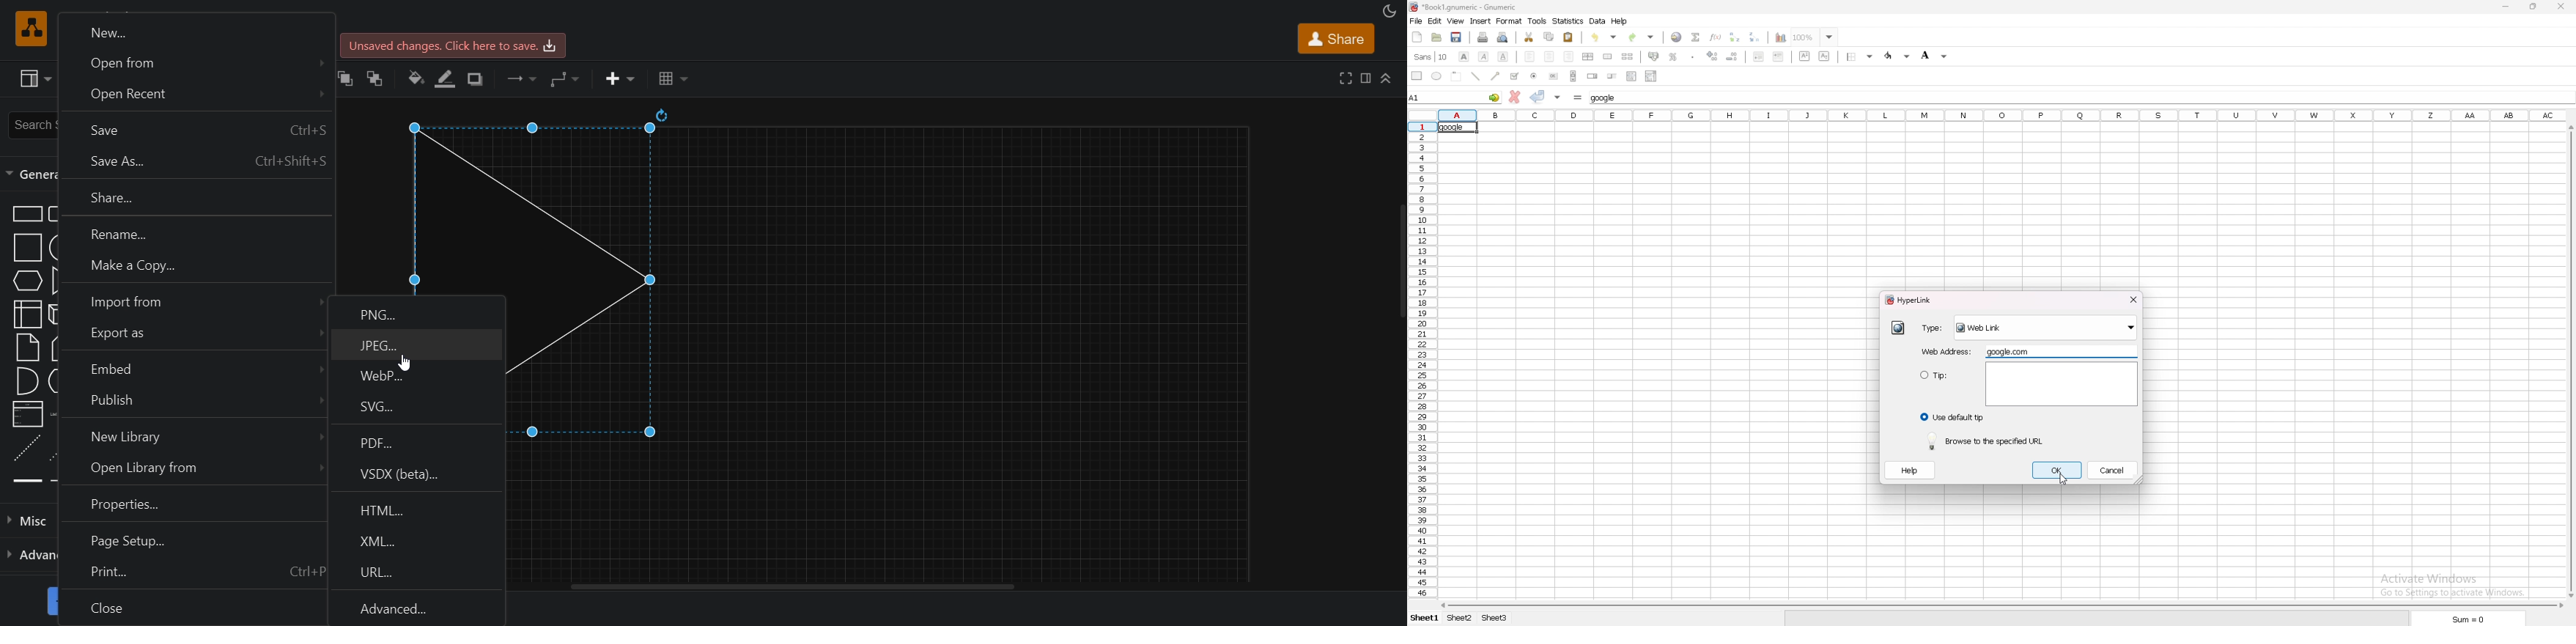  What do you see at coordinates (1343, 78) in the screenshot?
I see `full screen` at bounding box center [1343, 78].